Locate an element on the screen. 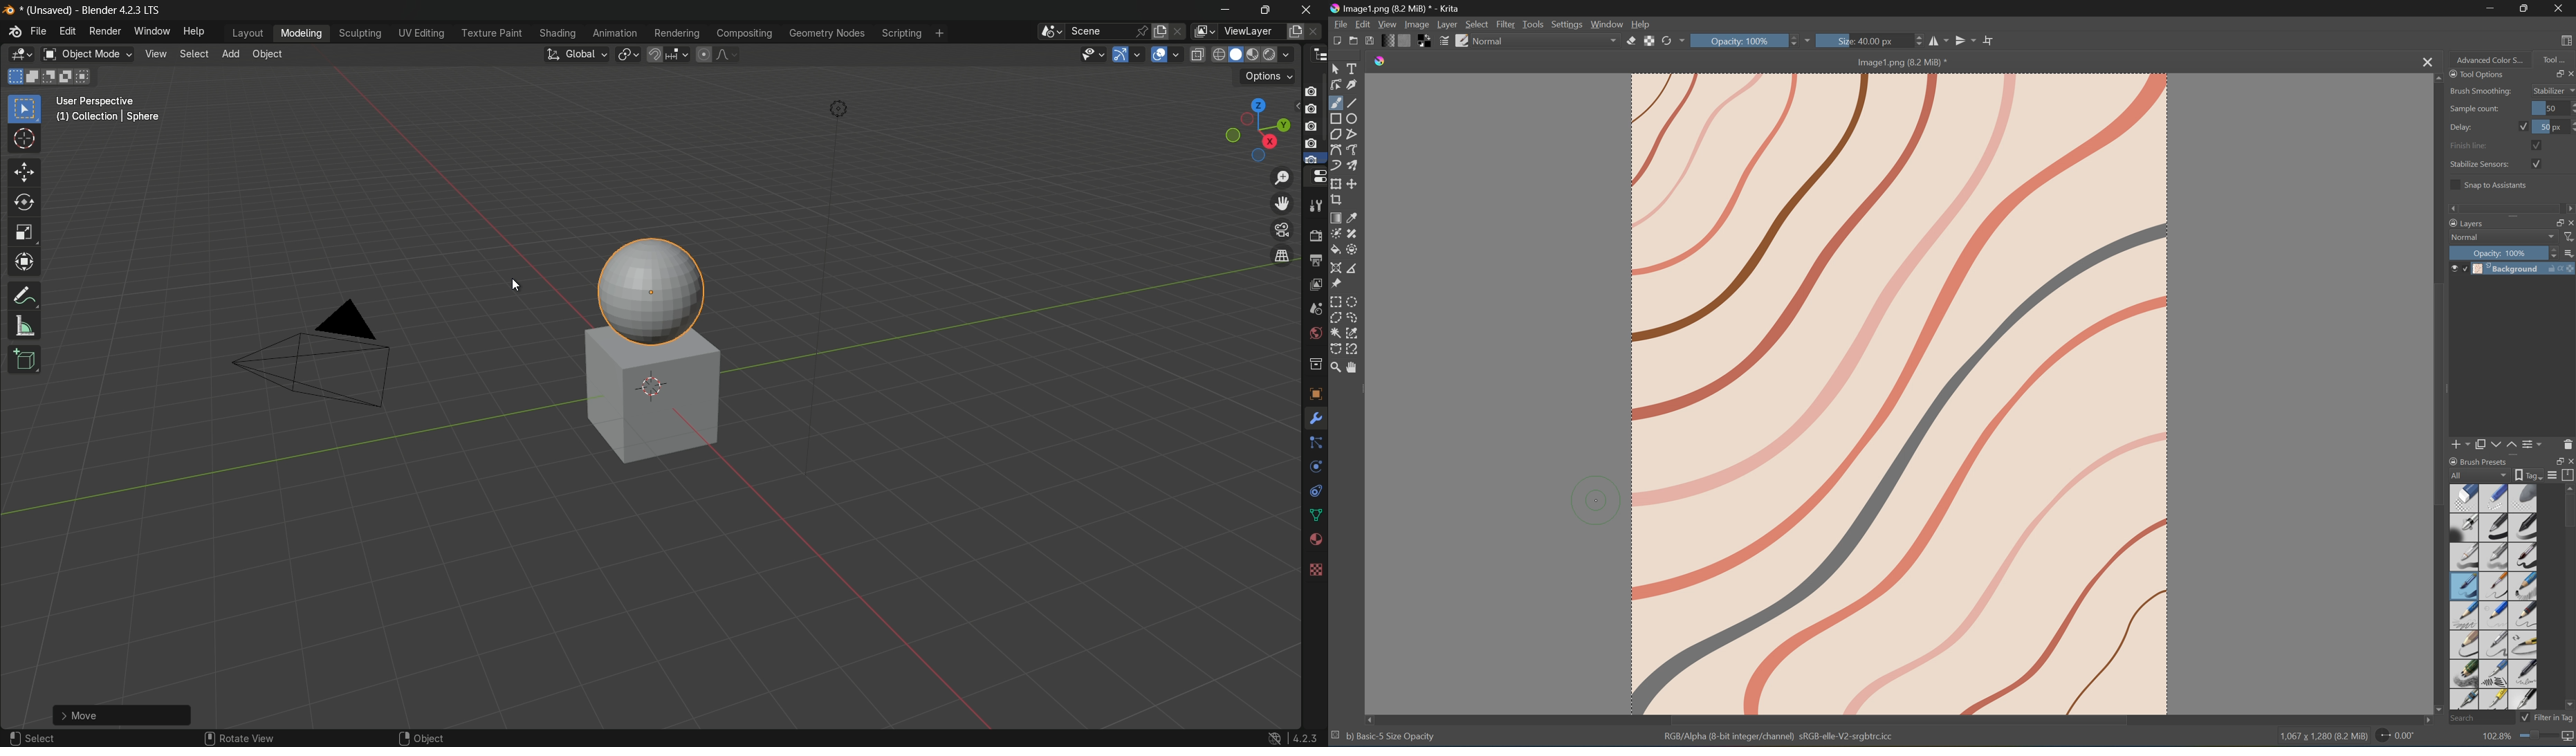  snap is located at coordinates (668, 54).